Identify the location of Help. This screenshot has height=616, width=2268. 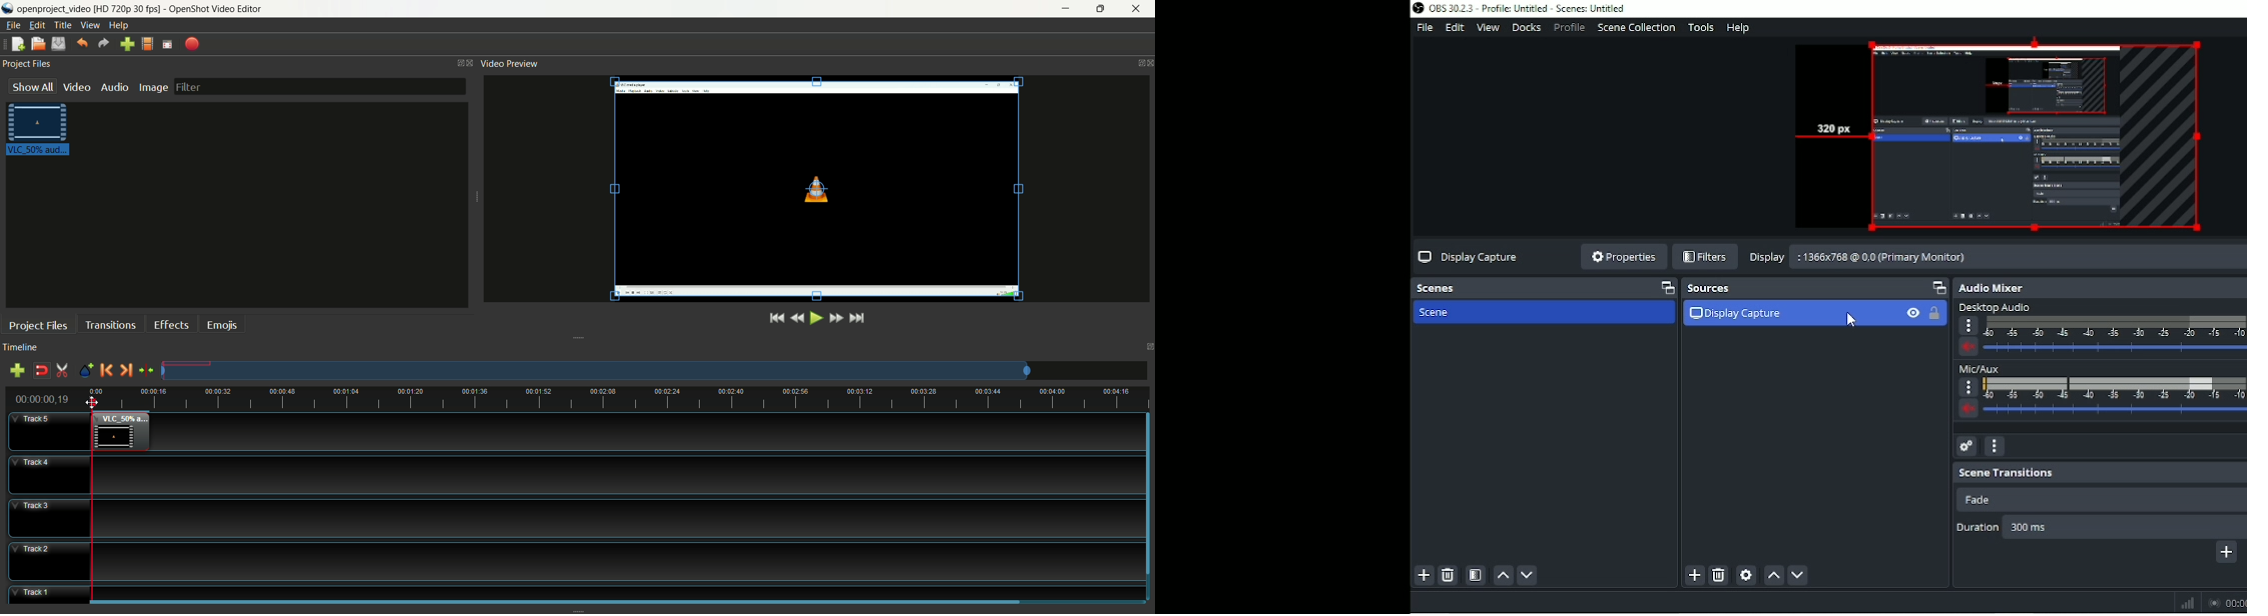
(1738, 27).